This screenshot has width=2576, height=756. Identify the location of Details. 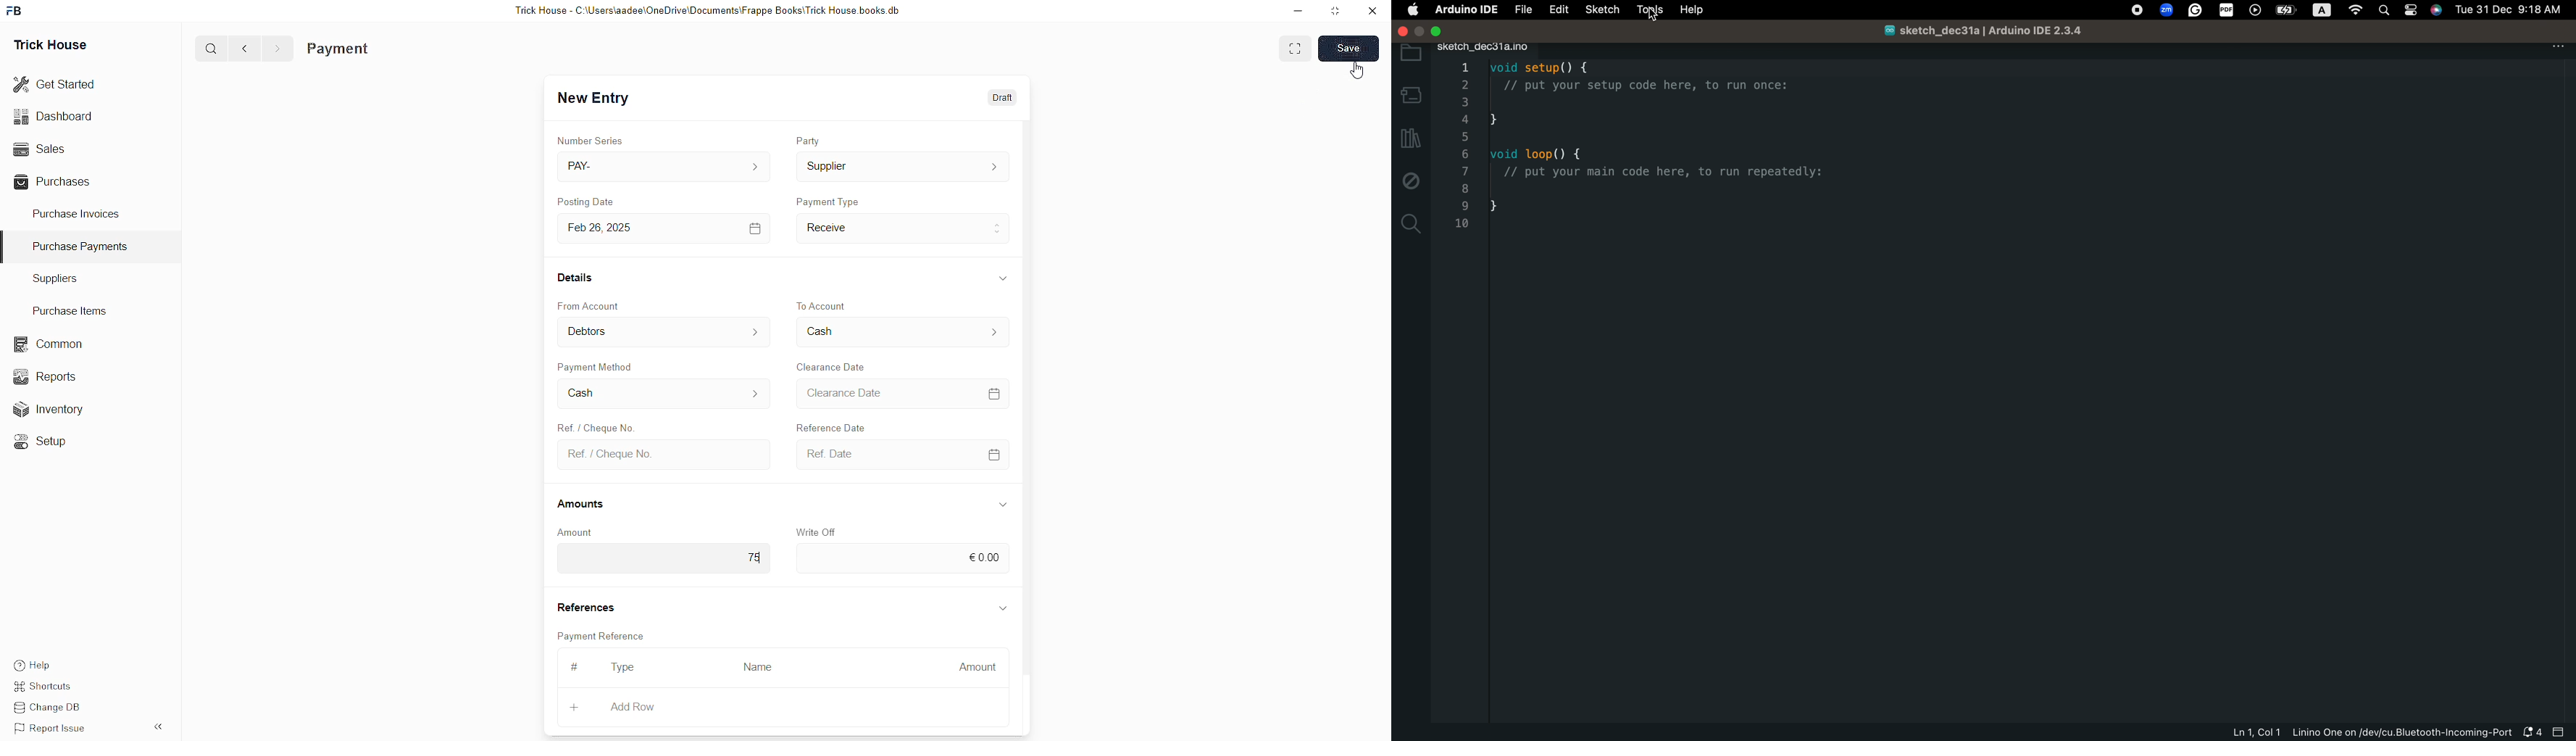
(575, 278).